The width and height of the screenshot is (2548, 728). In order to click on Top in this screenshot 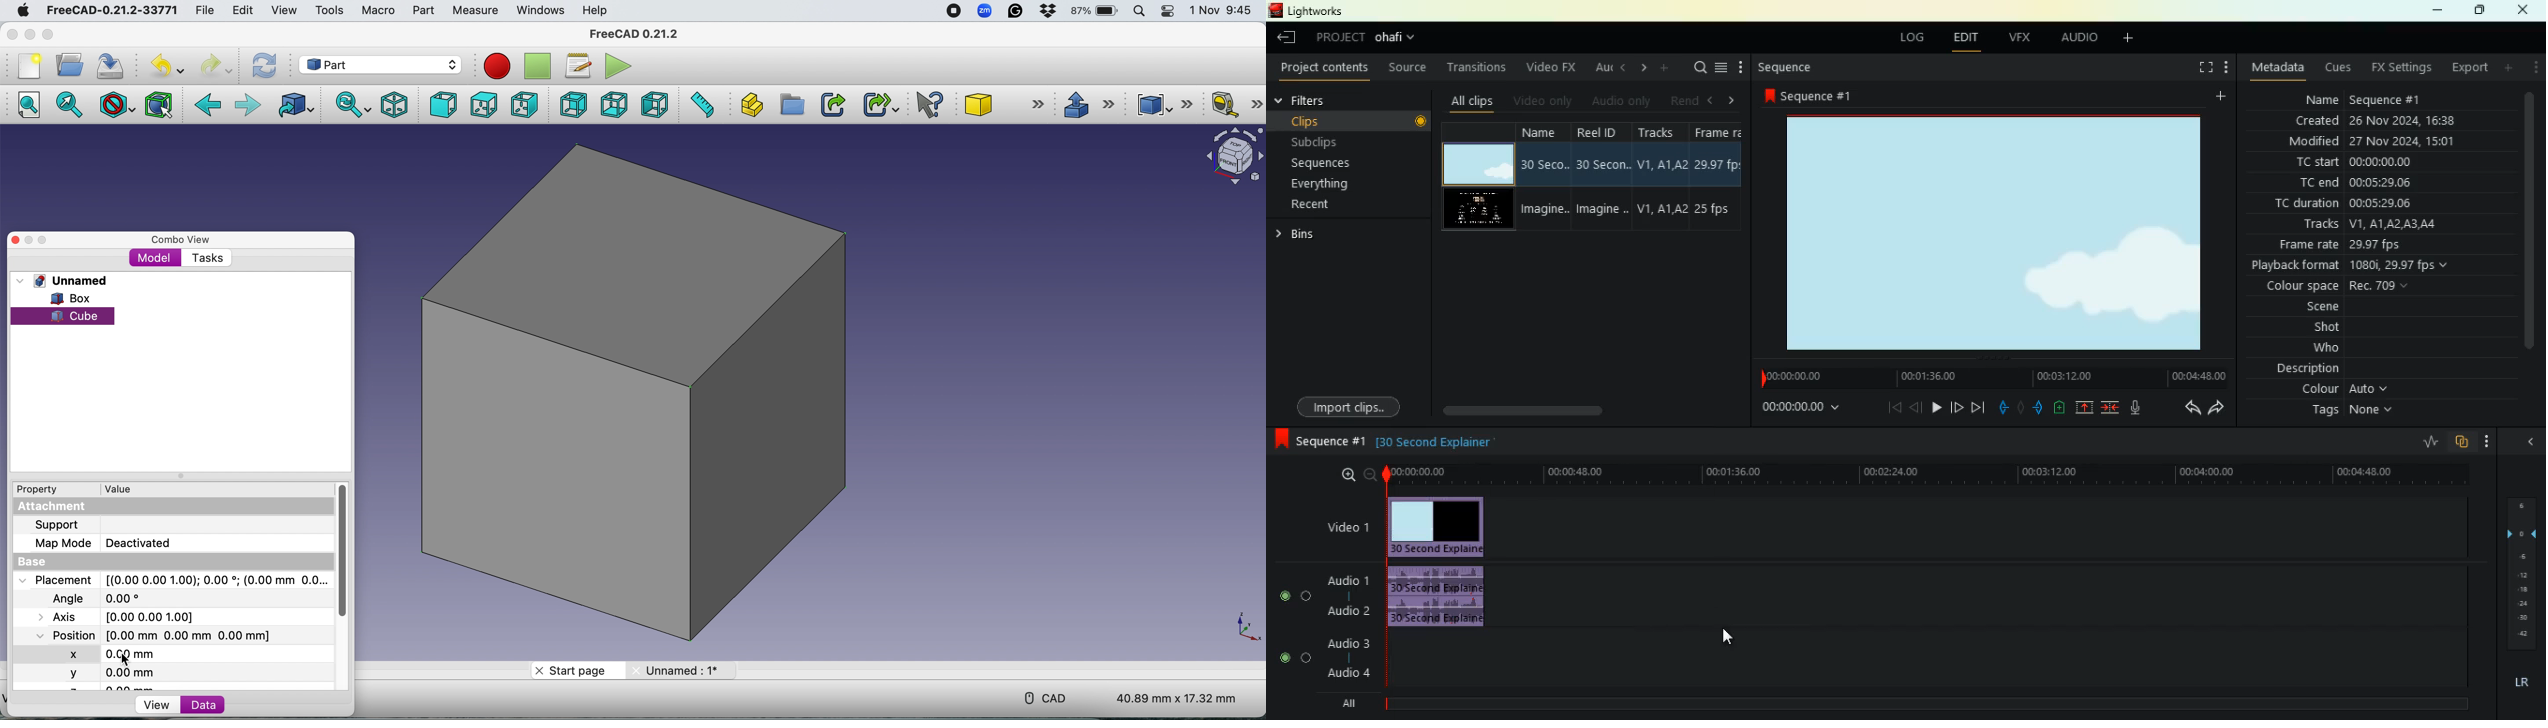, I will do `click(483, 106)`.